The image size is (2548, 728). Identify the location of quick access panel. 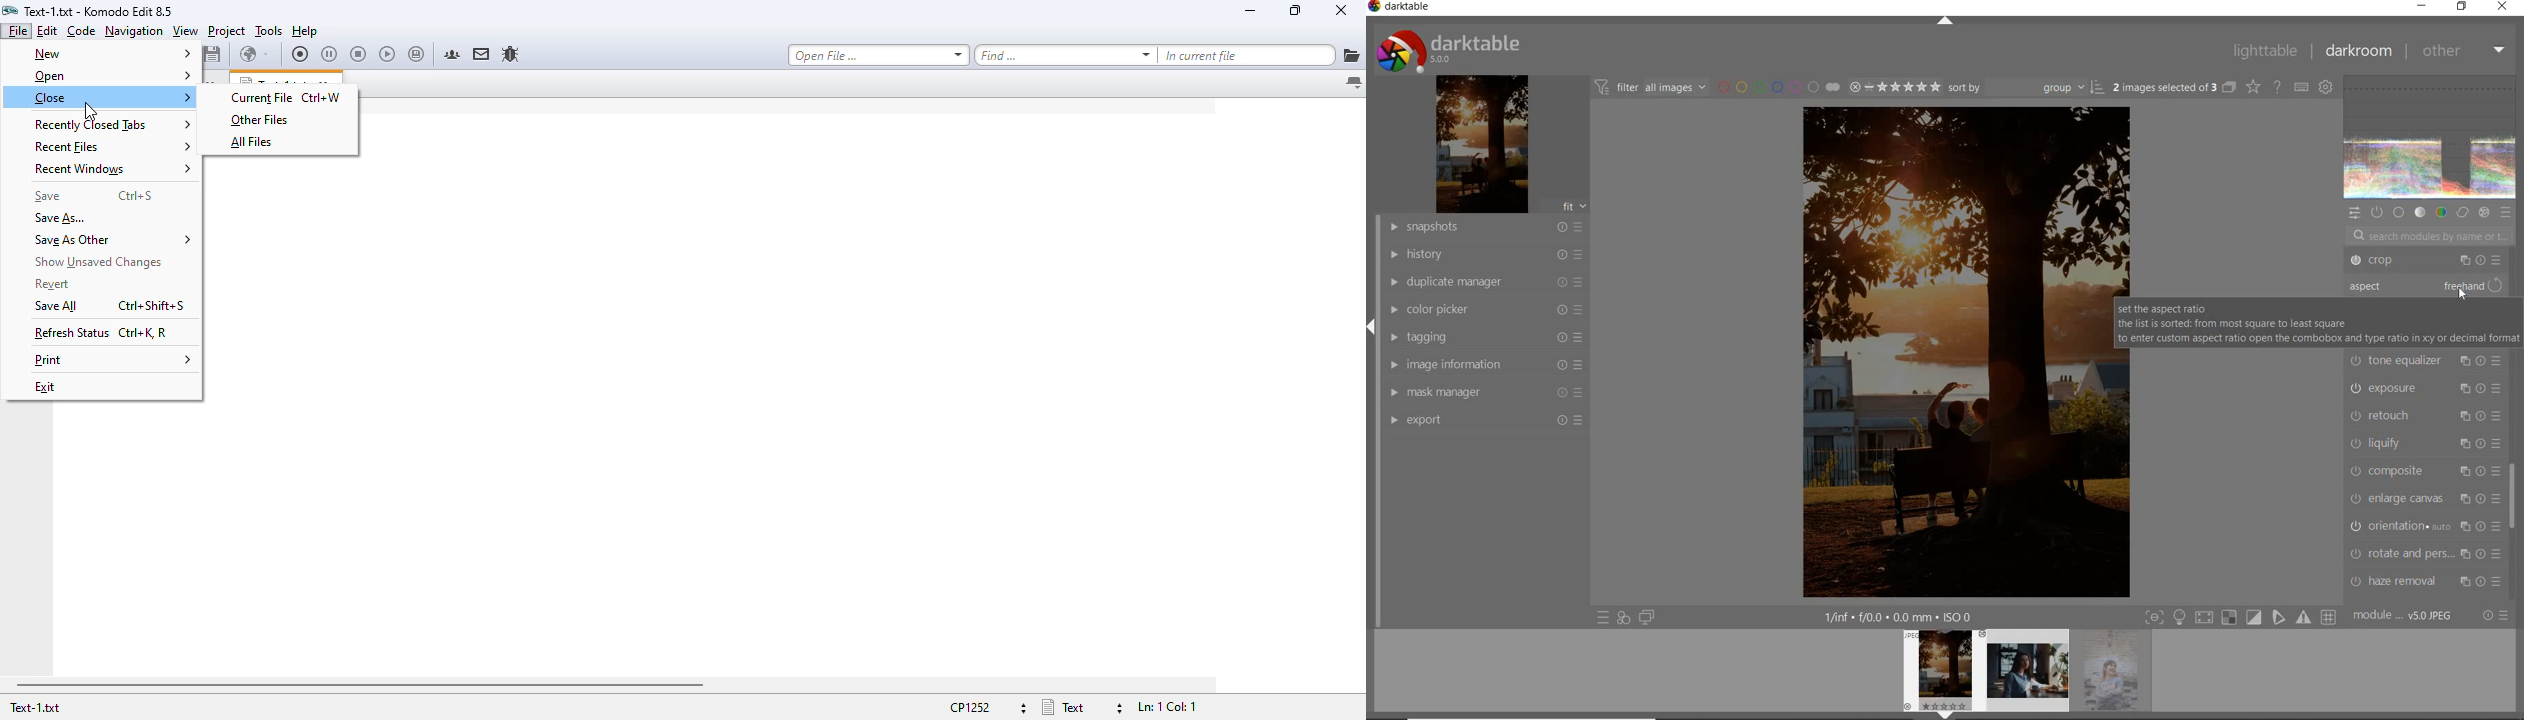
(2354, 215).